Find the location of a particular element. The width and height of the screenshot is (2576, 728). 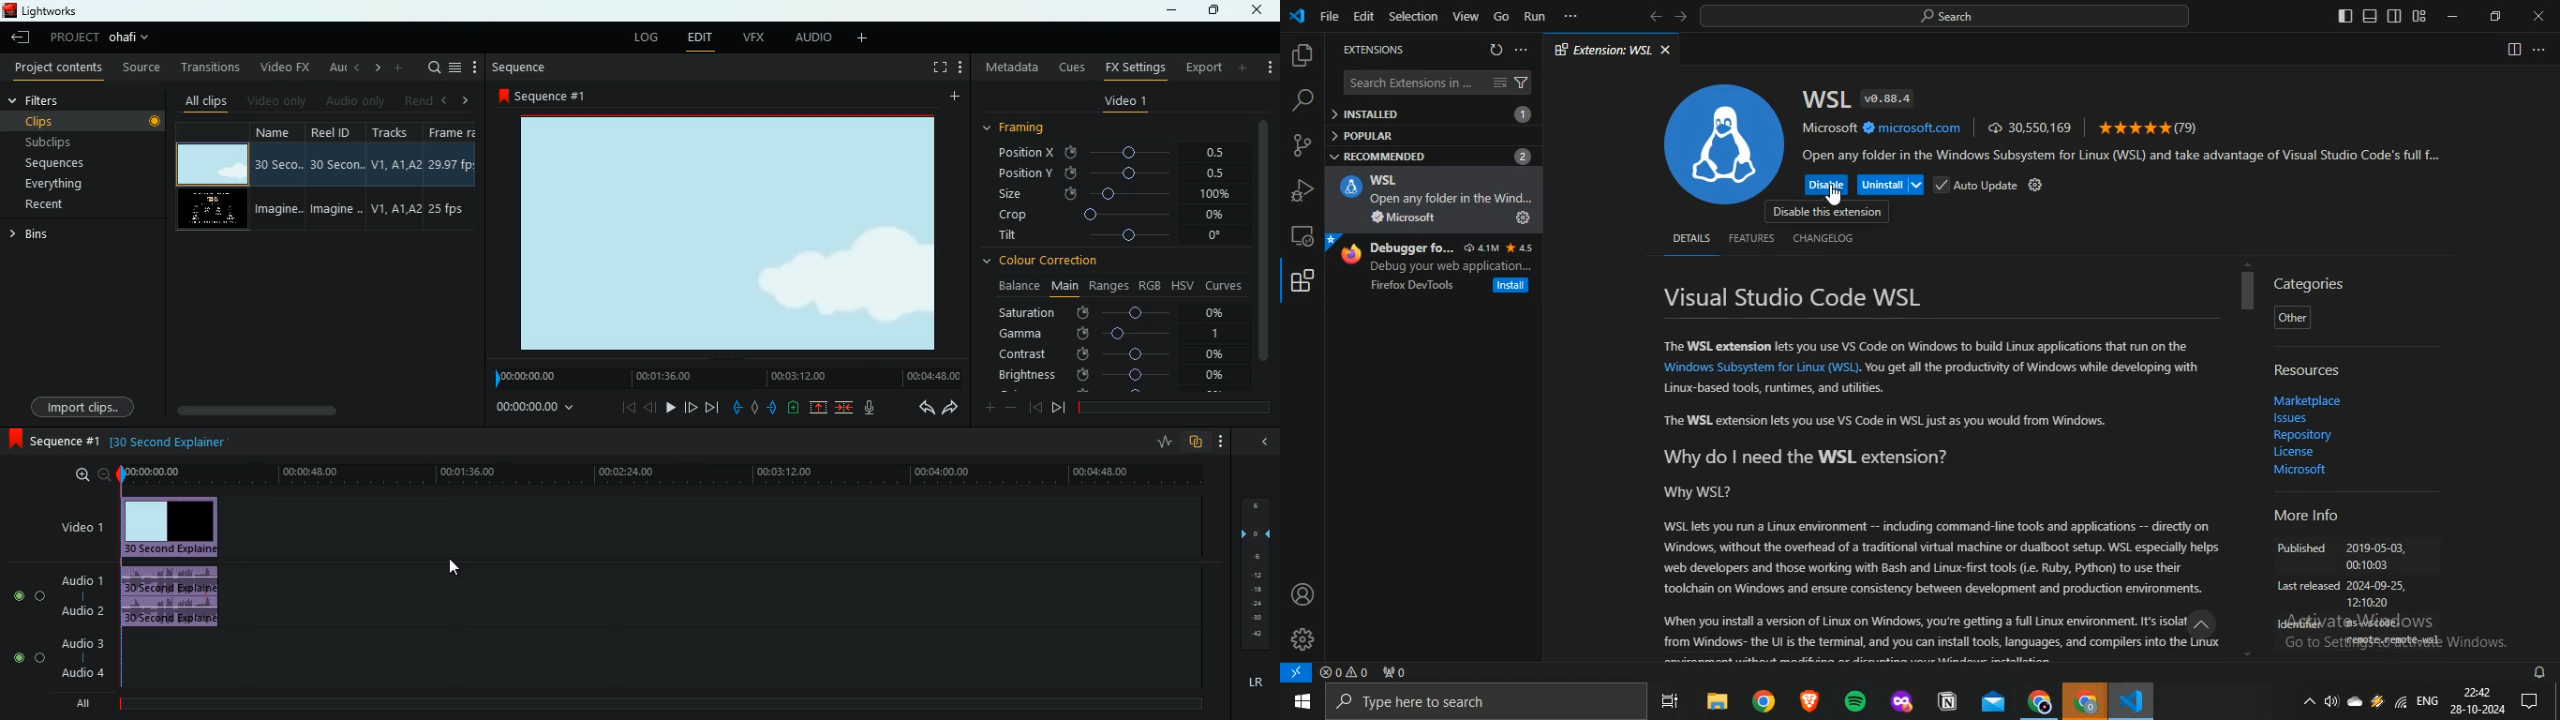

V1, A1, A2 is located at coordinates (396, 210).